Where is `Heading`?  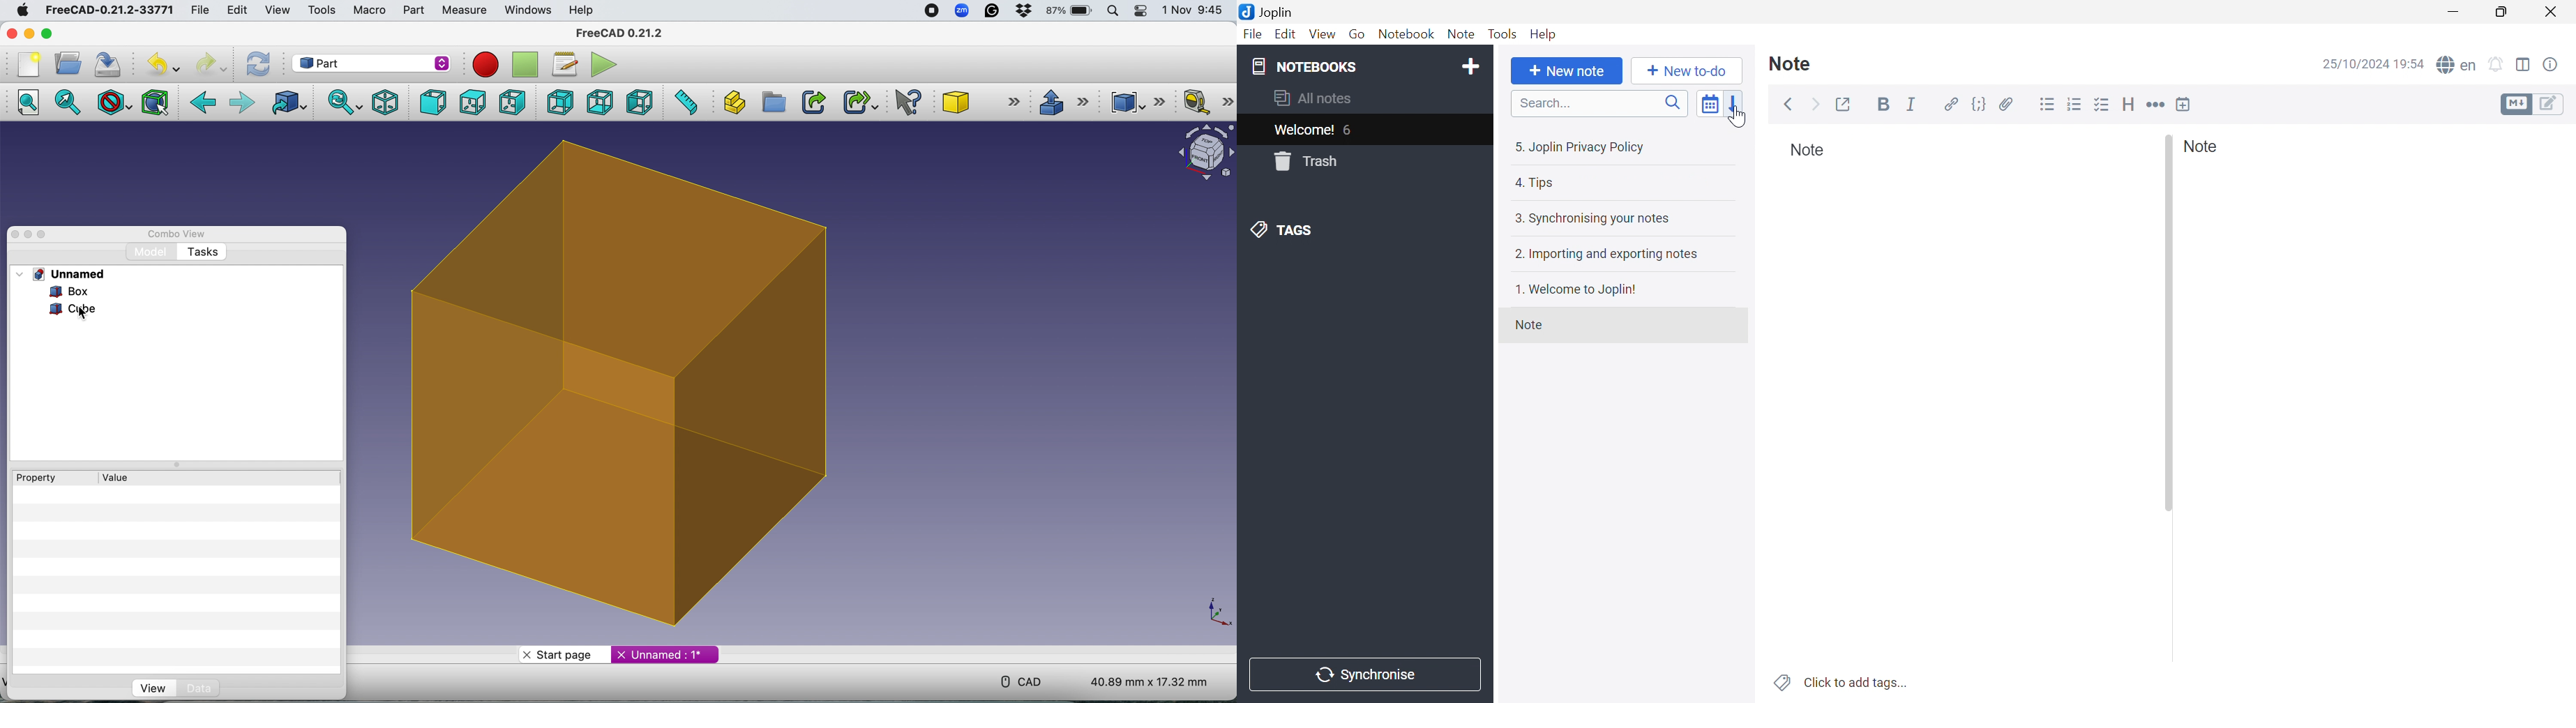 Heading is located at coordinates (2129, 104).